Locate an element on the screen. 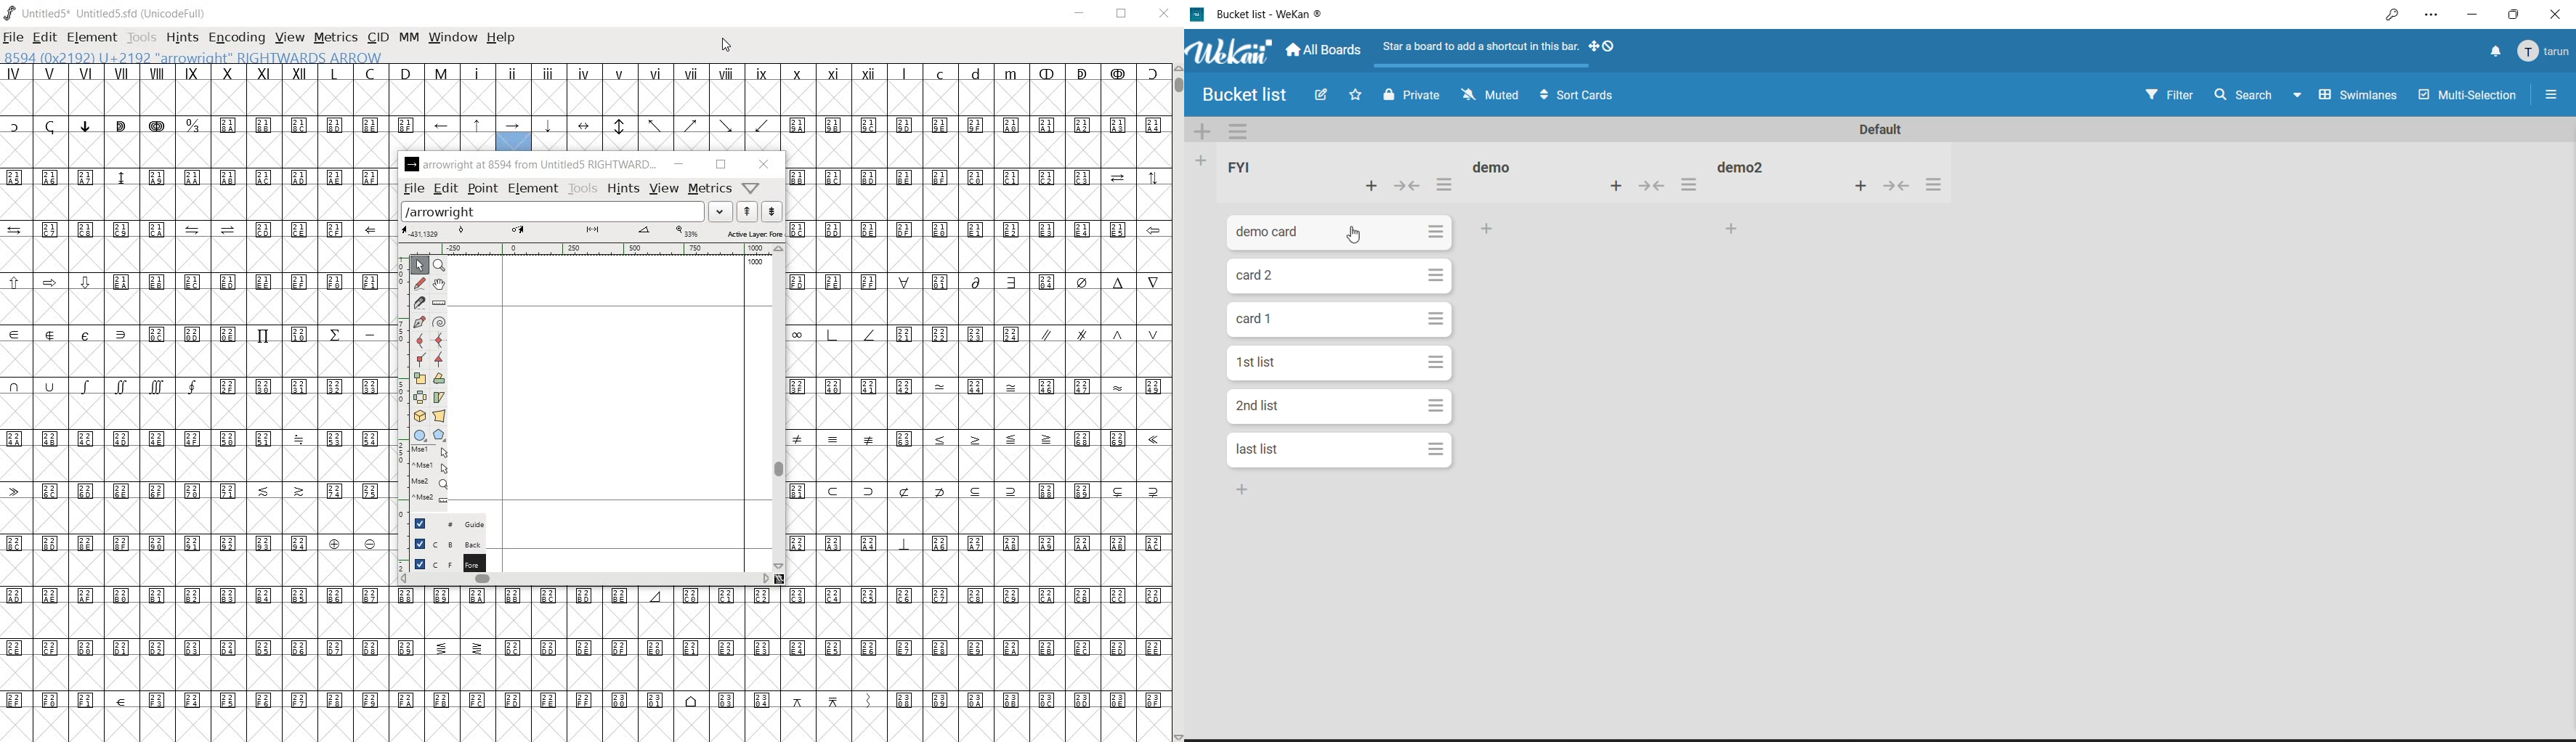 This screenshot has height=756, width=2576. CID is located at coordinates (378, 38).